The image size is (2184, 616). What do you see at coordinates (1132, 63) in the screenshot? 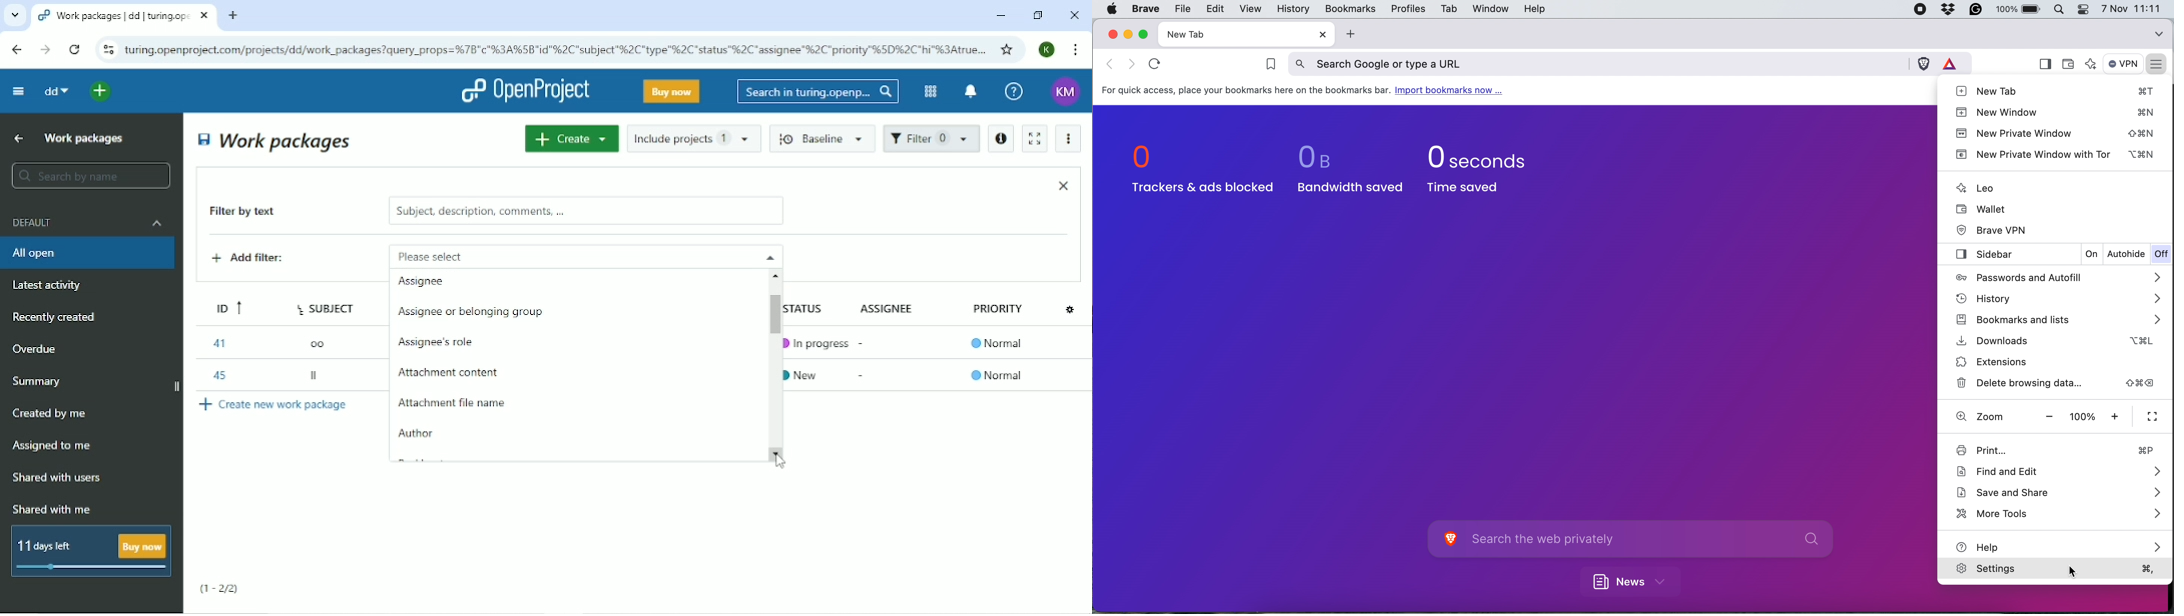
I see `click to go back, hold to see histoty` at bounding box center [1132, 63].